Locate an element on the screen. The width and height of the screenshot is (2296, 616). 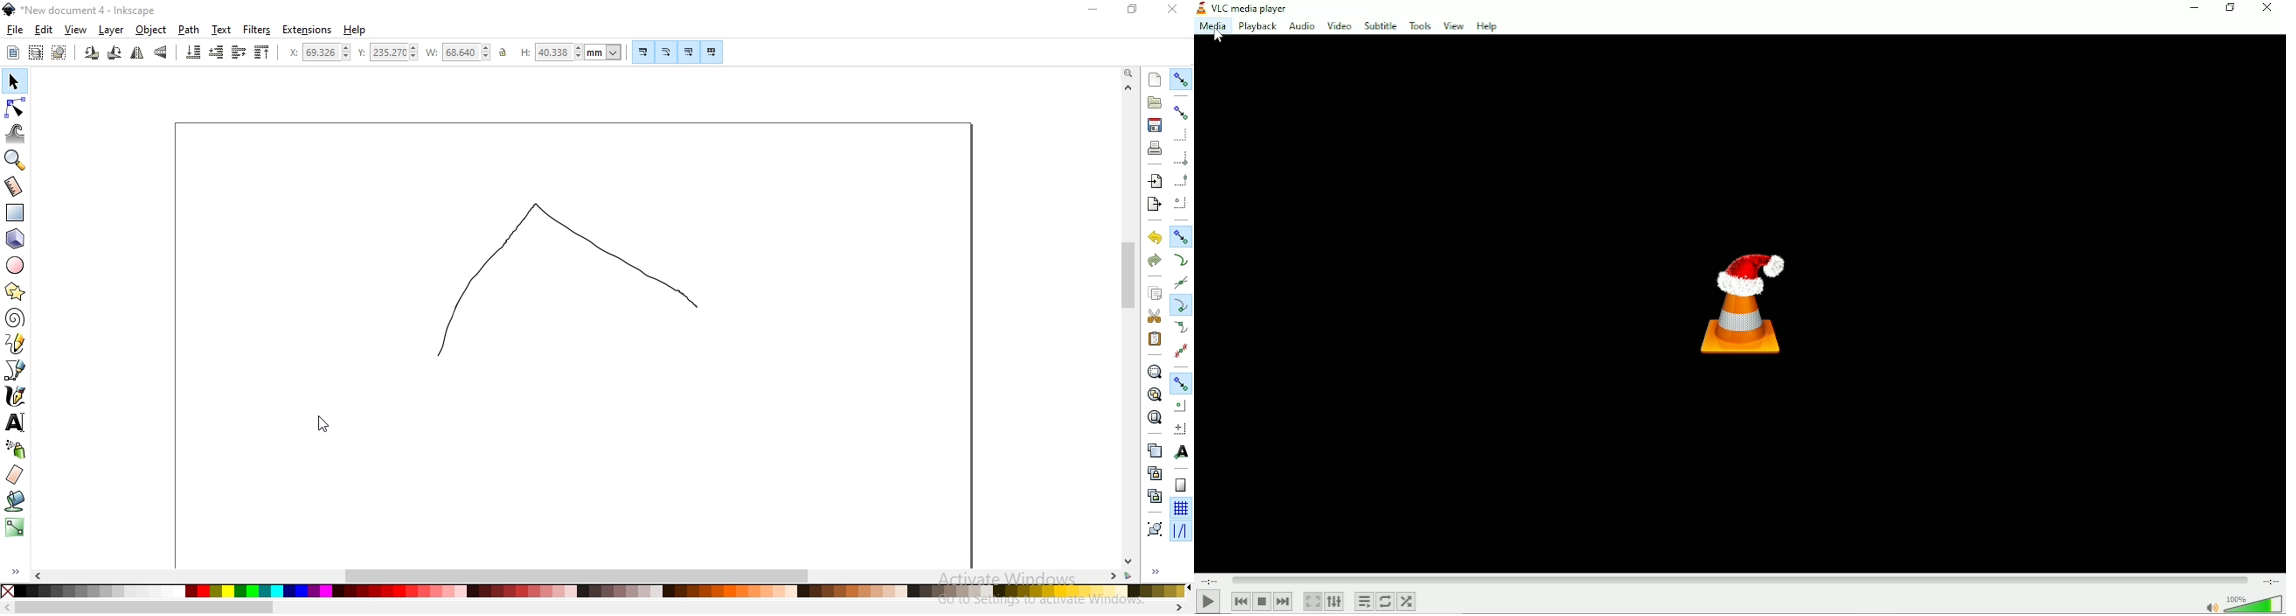
zoom in or out is located at coordinates (13, 160).